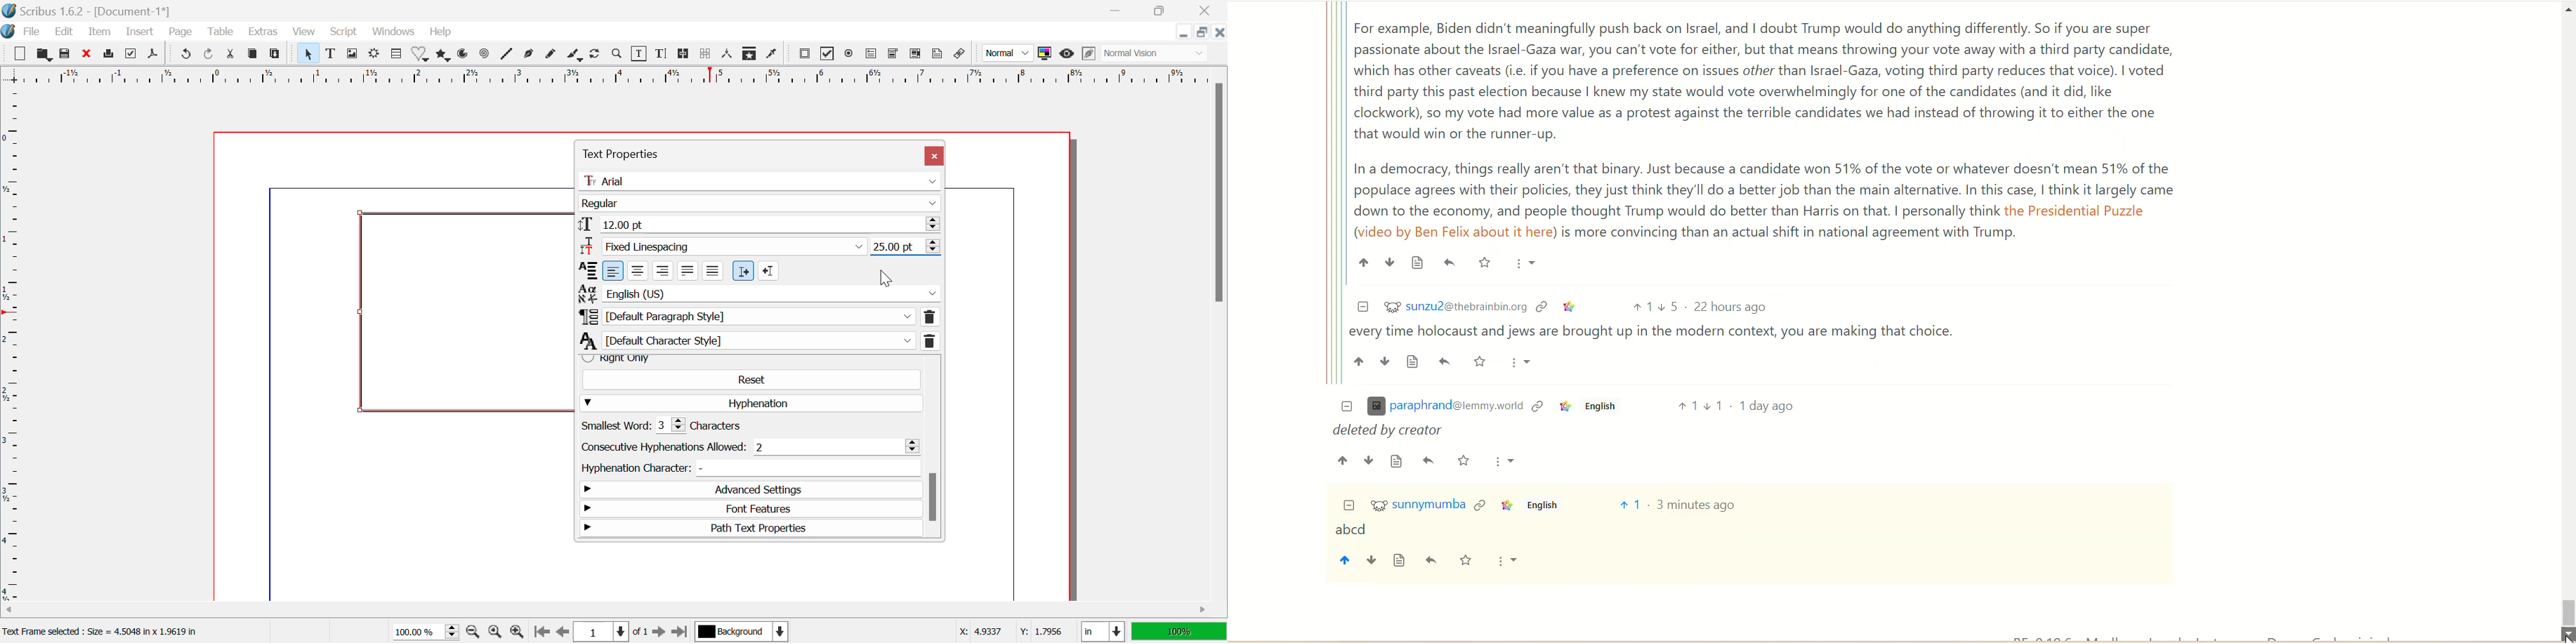  Describe the element at coordinates (1398, 462) in the screenshot. I see `Source` at that location.